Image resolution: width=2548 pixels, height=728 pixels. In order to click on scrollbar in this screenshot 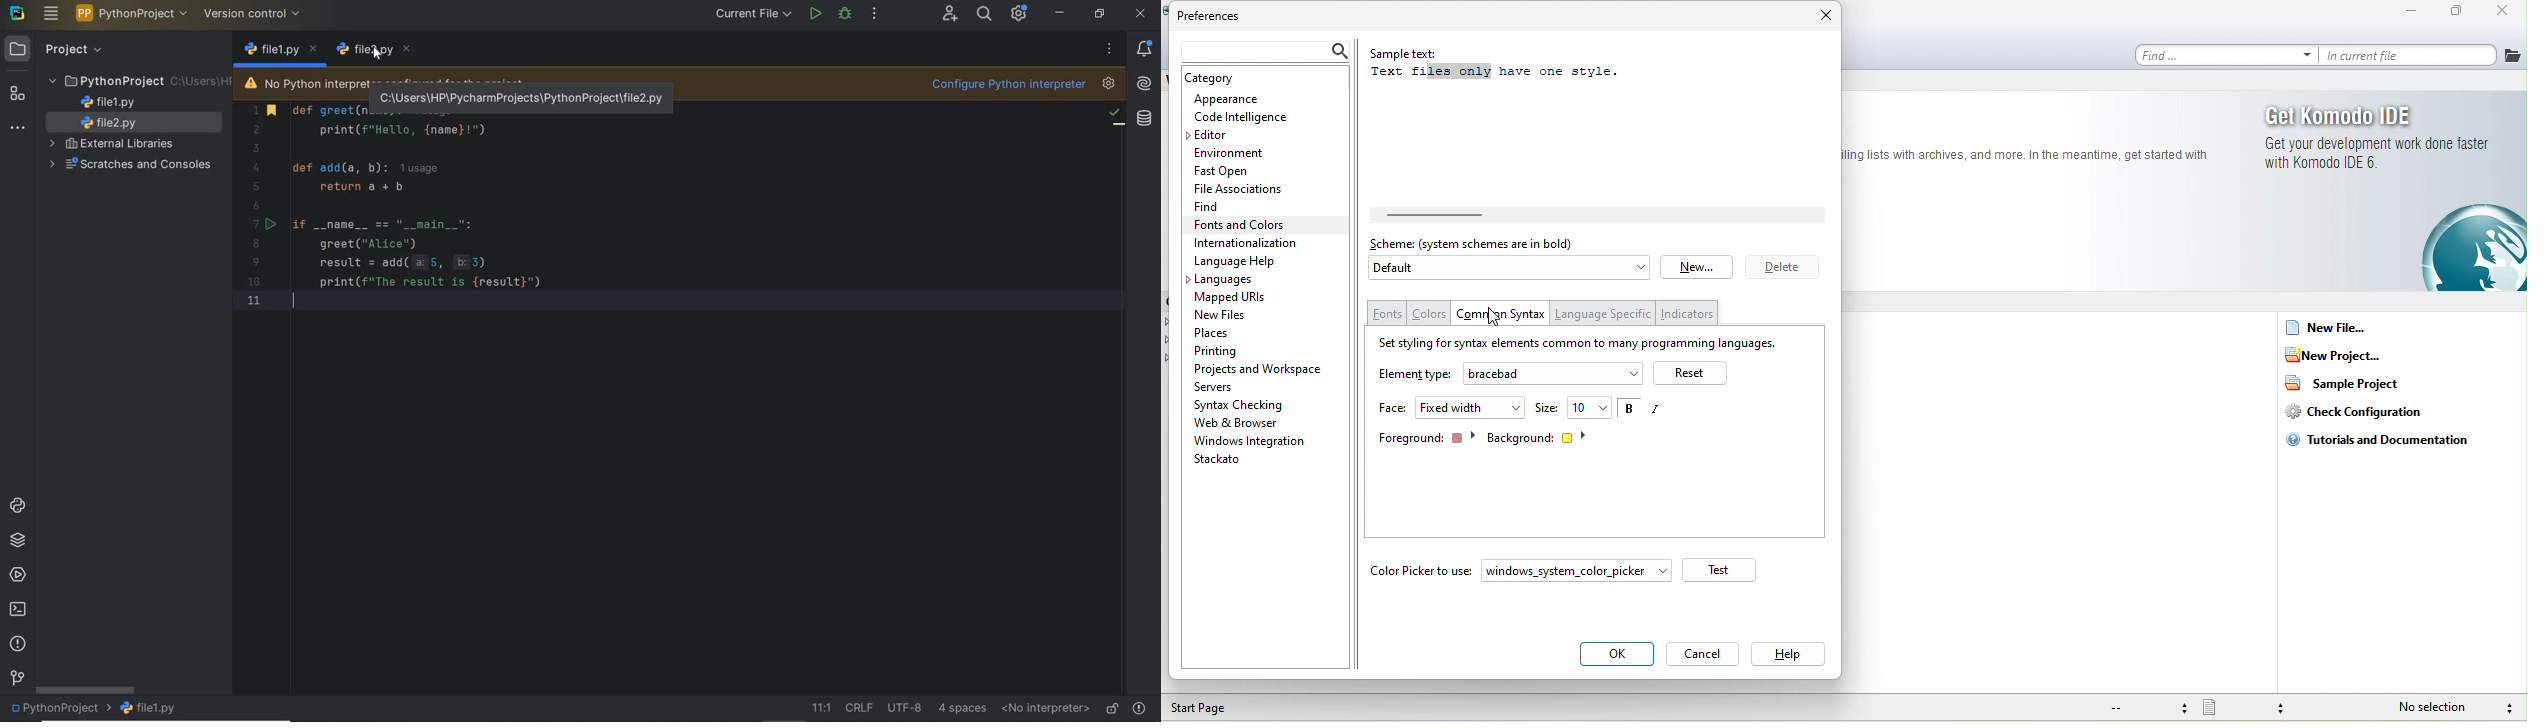, I will do `click(84, 689)`.